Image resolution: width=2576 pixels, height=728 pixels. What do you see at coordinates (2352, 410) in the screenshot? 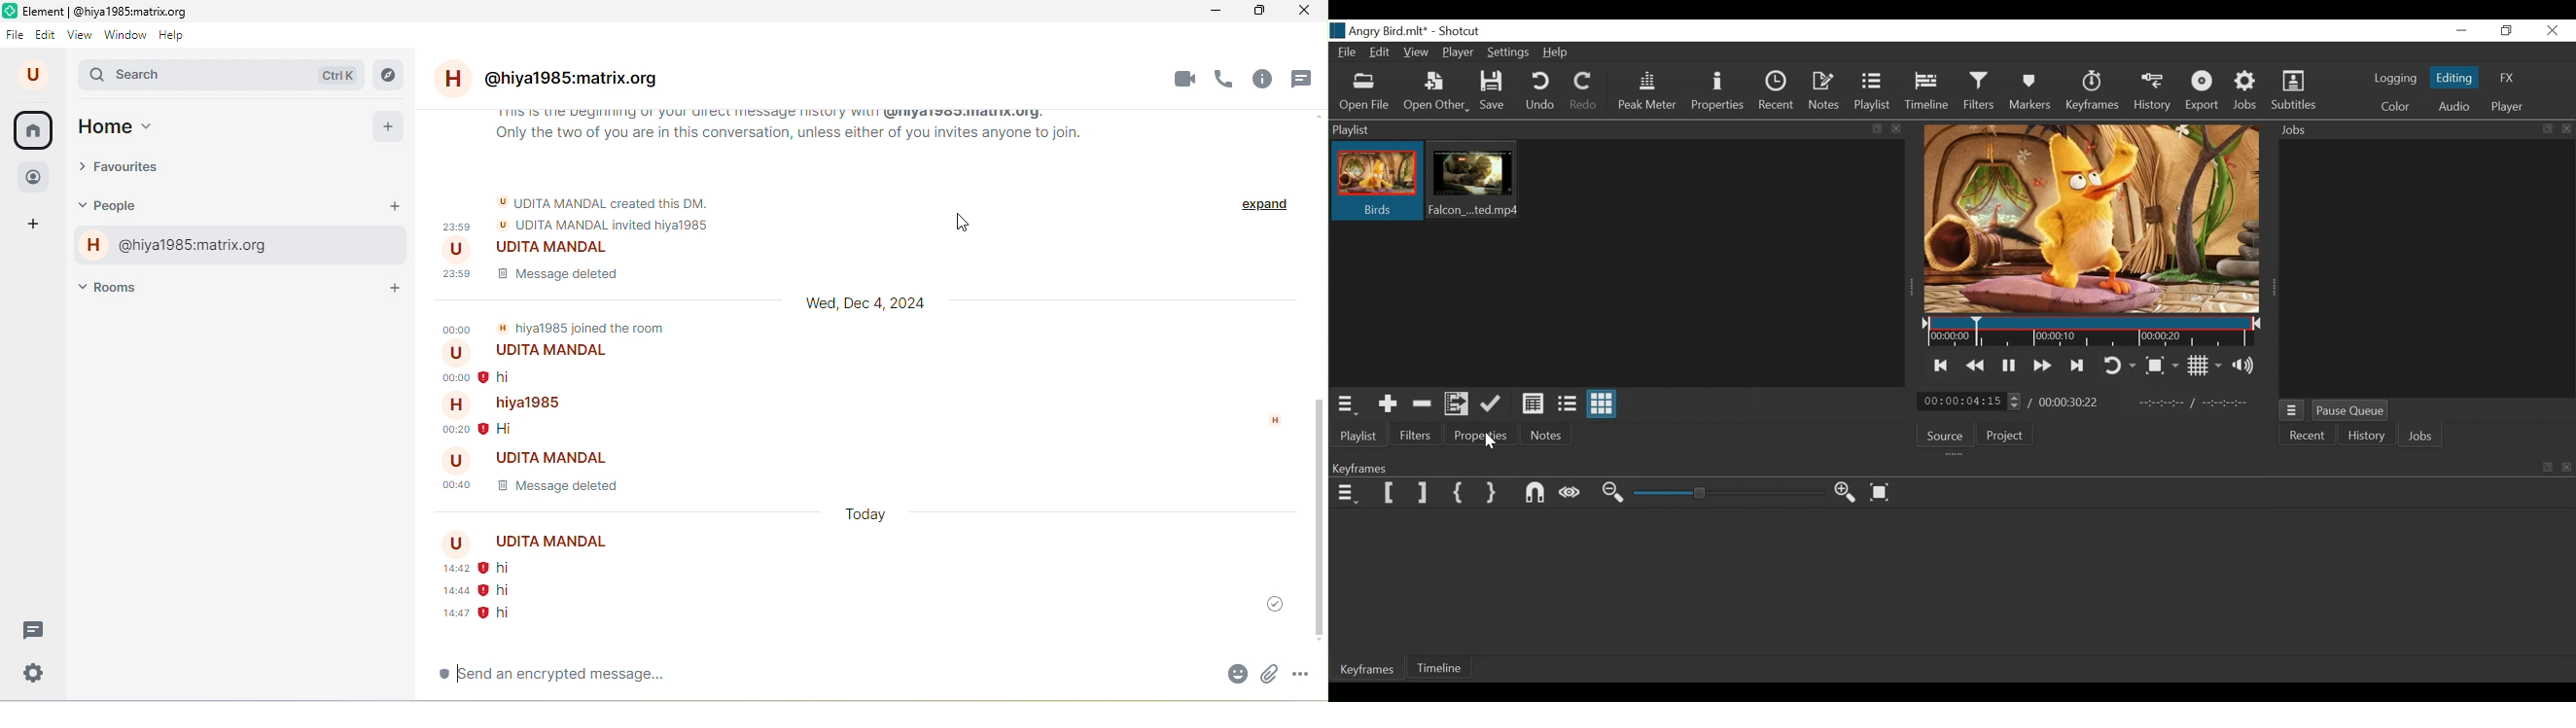
I see `Pause Queue` at bounding box center [2352, 410].